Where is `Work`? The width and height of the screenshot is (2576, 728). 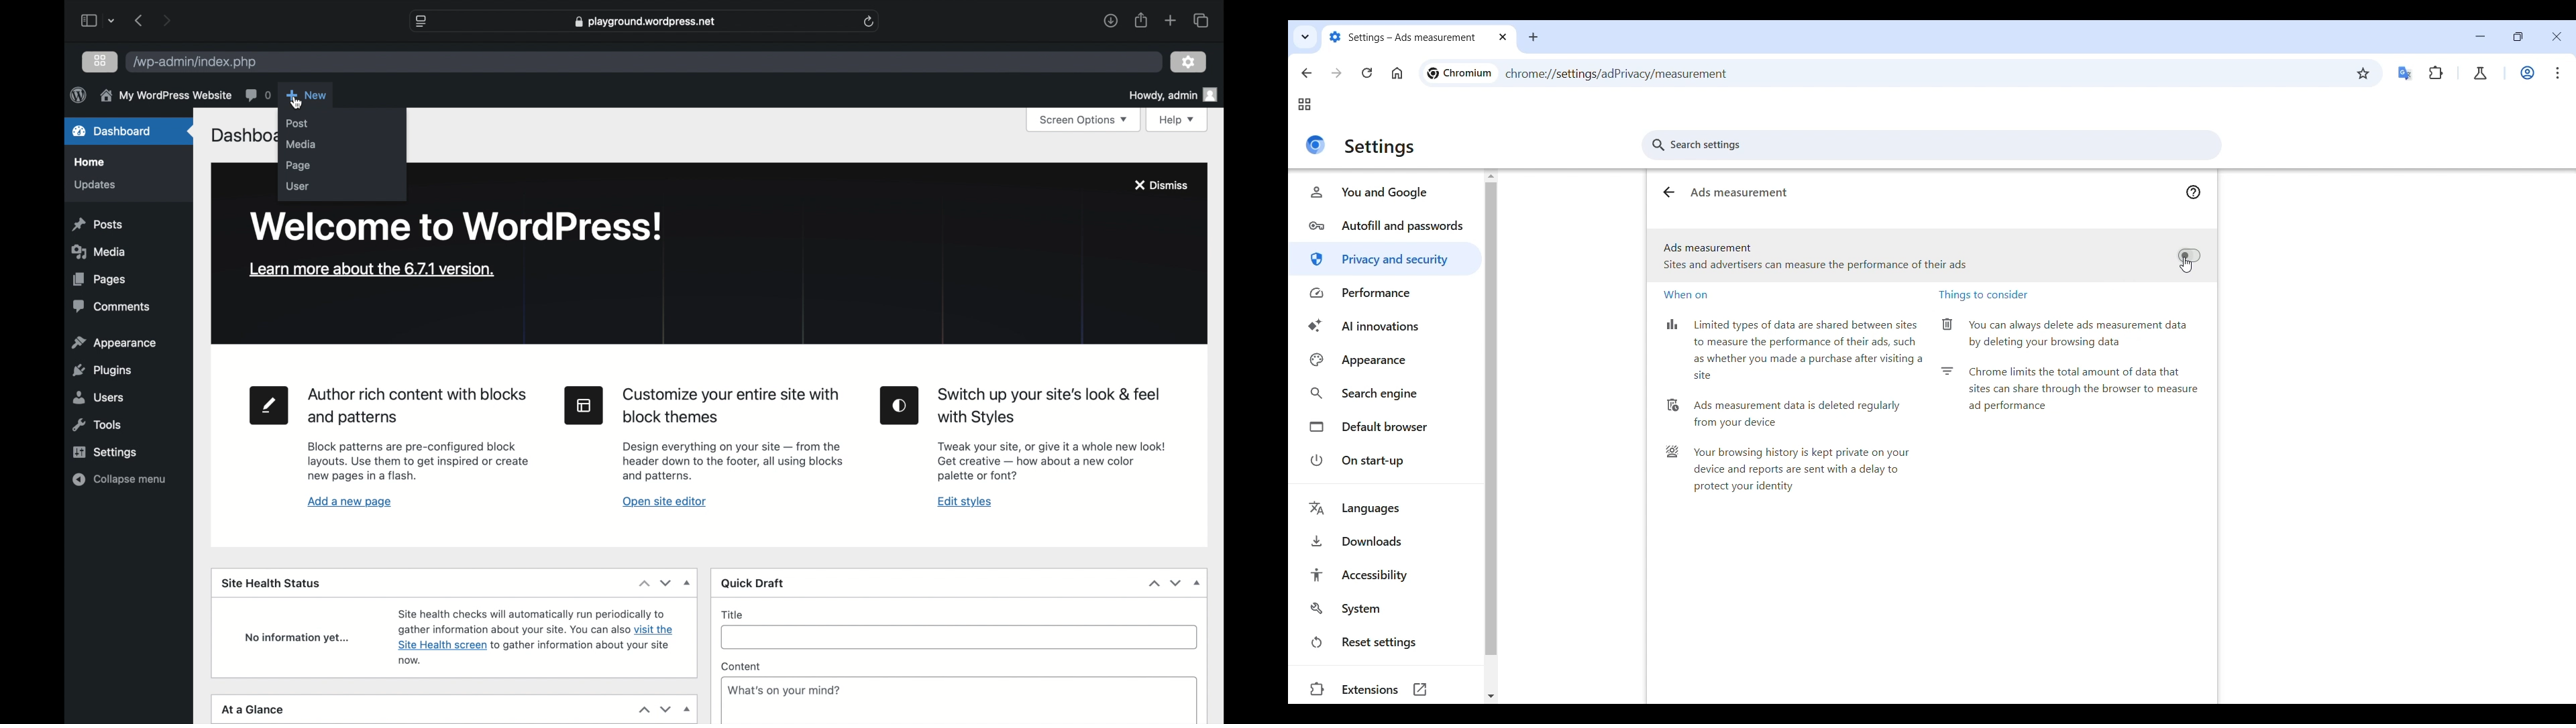
Work is located at coordinates (2528, 72).